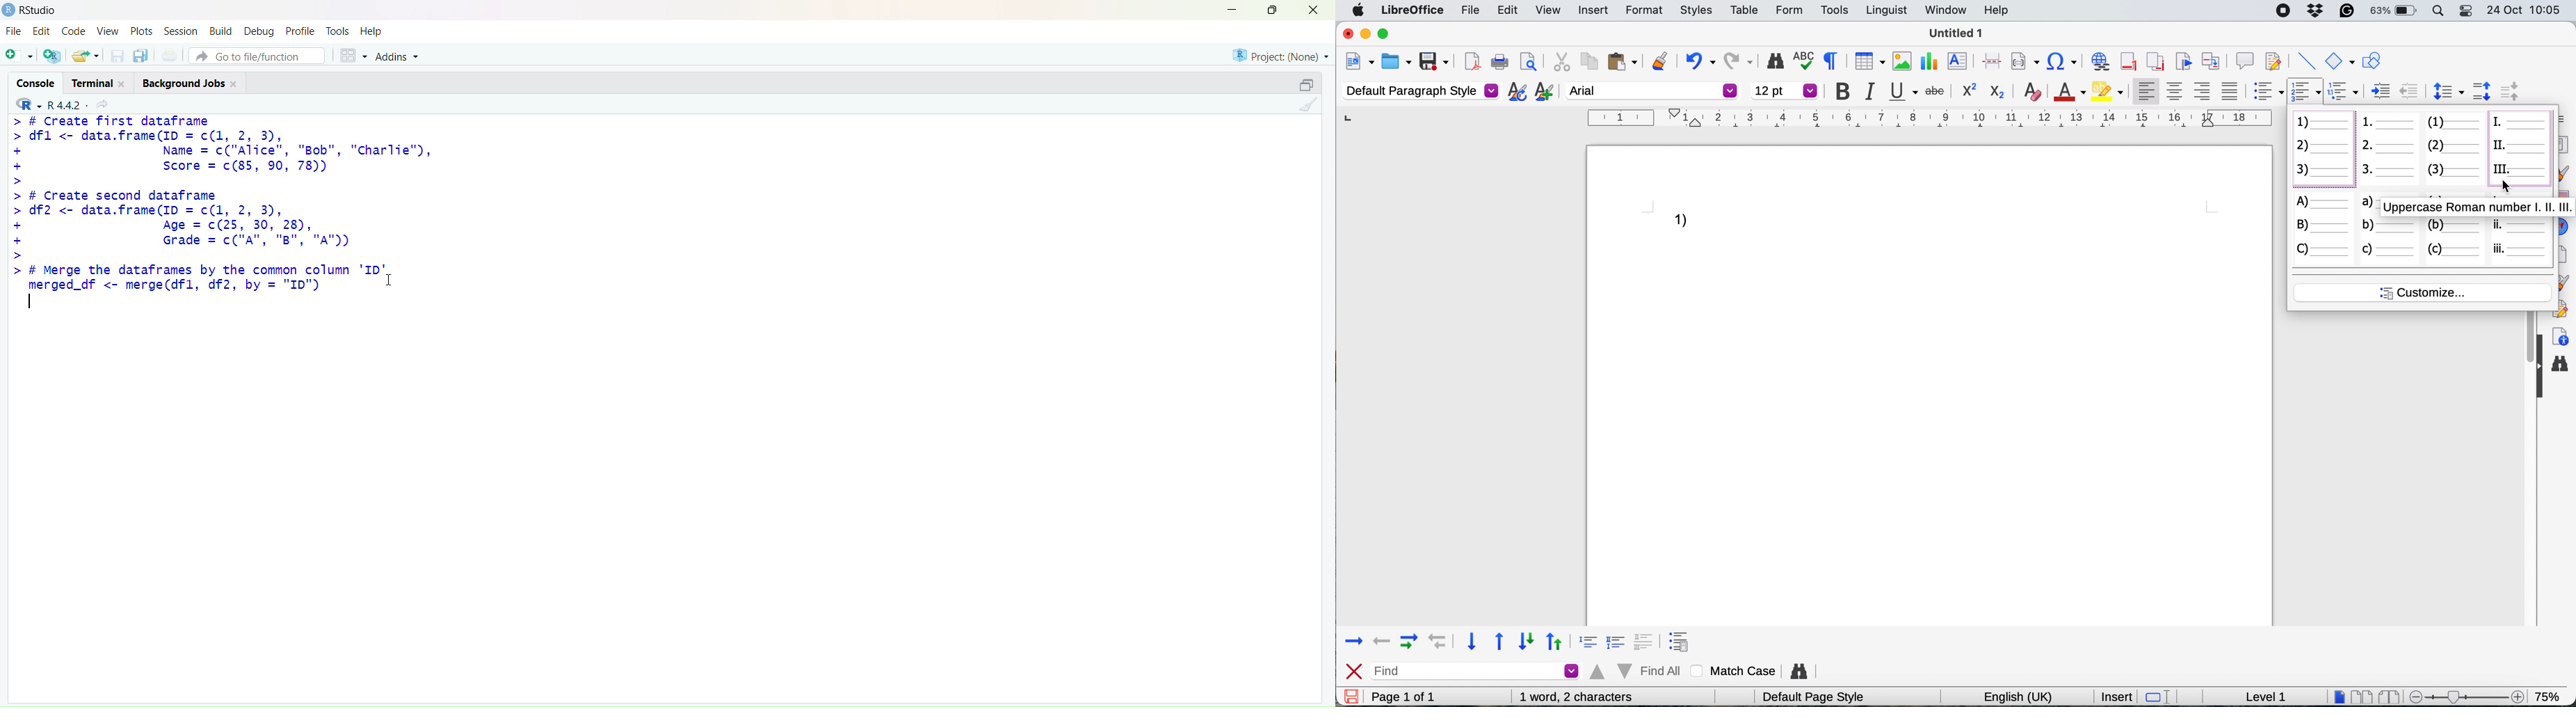 The height and width of the screenshot is (728, 2576). Describe the element at coordinates (169, 56) in the screenshot. I see `print` at that location.